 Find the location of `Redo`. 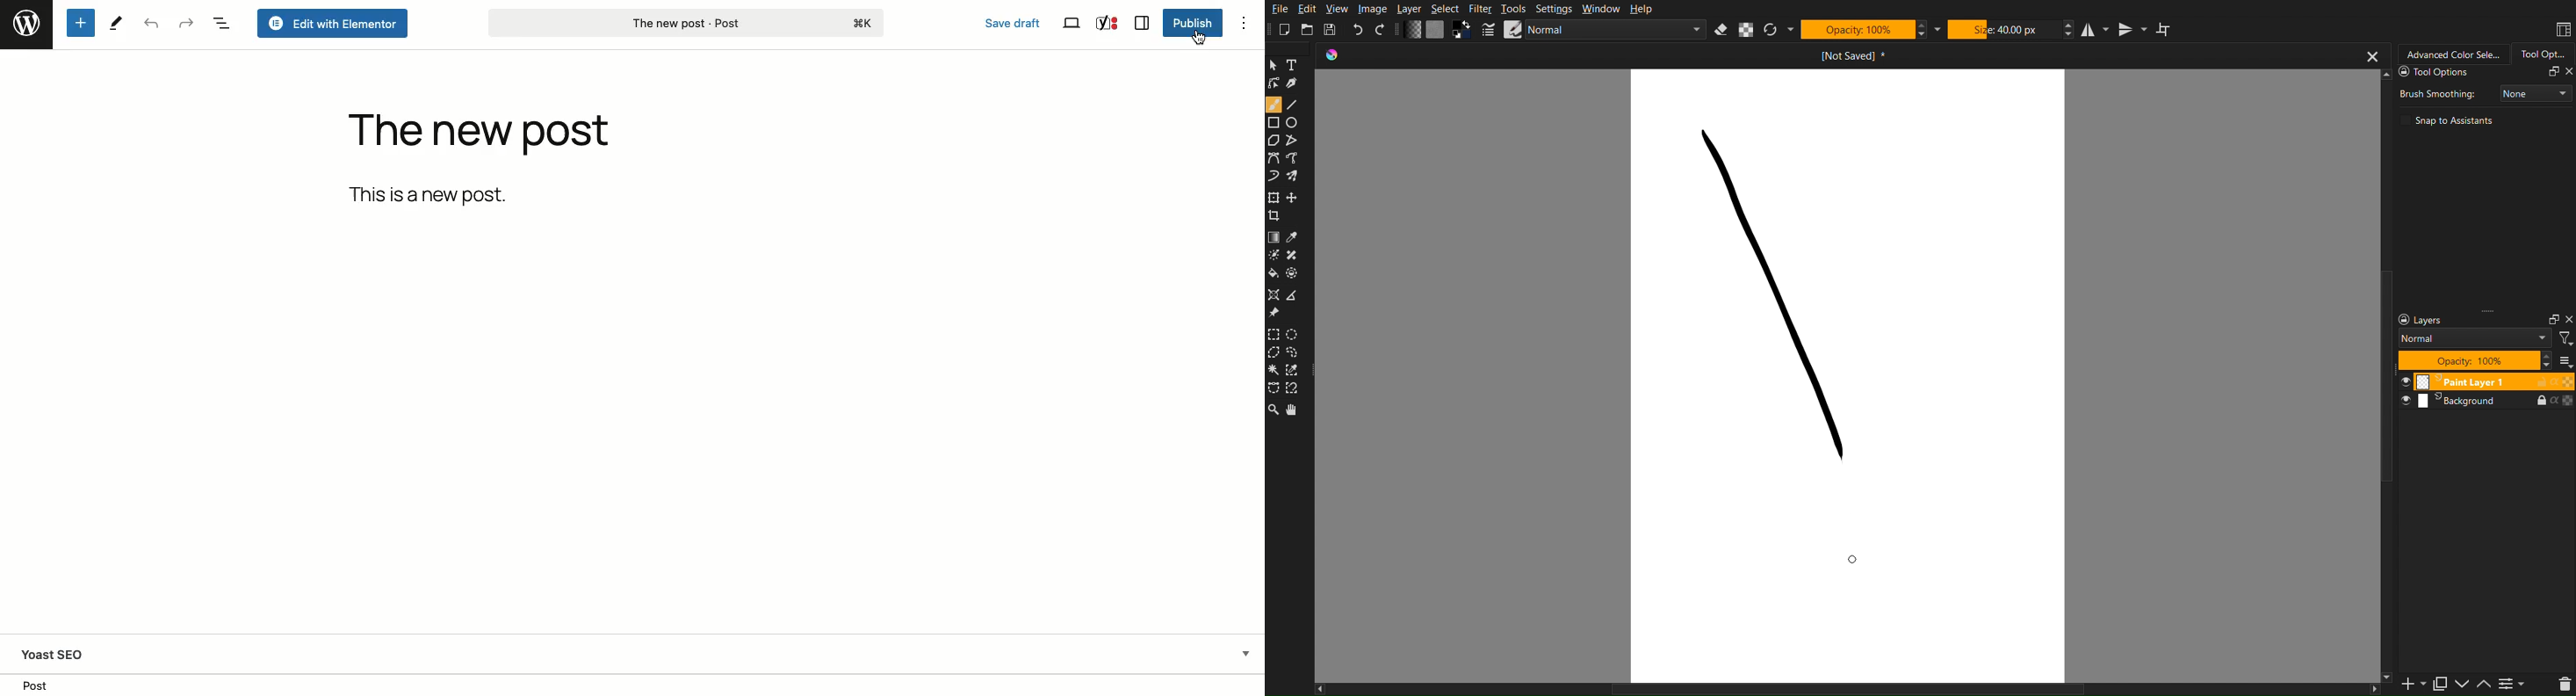

Redo is located at coordinates (187, 22).